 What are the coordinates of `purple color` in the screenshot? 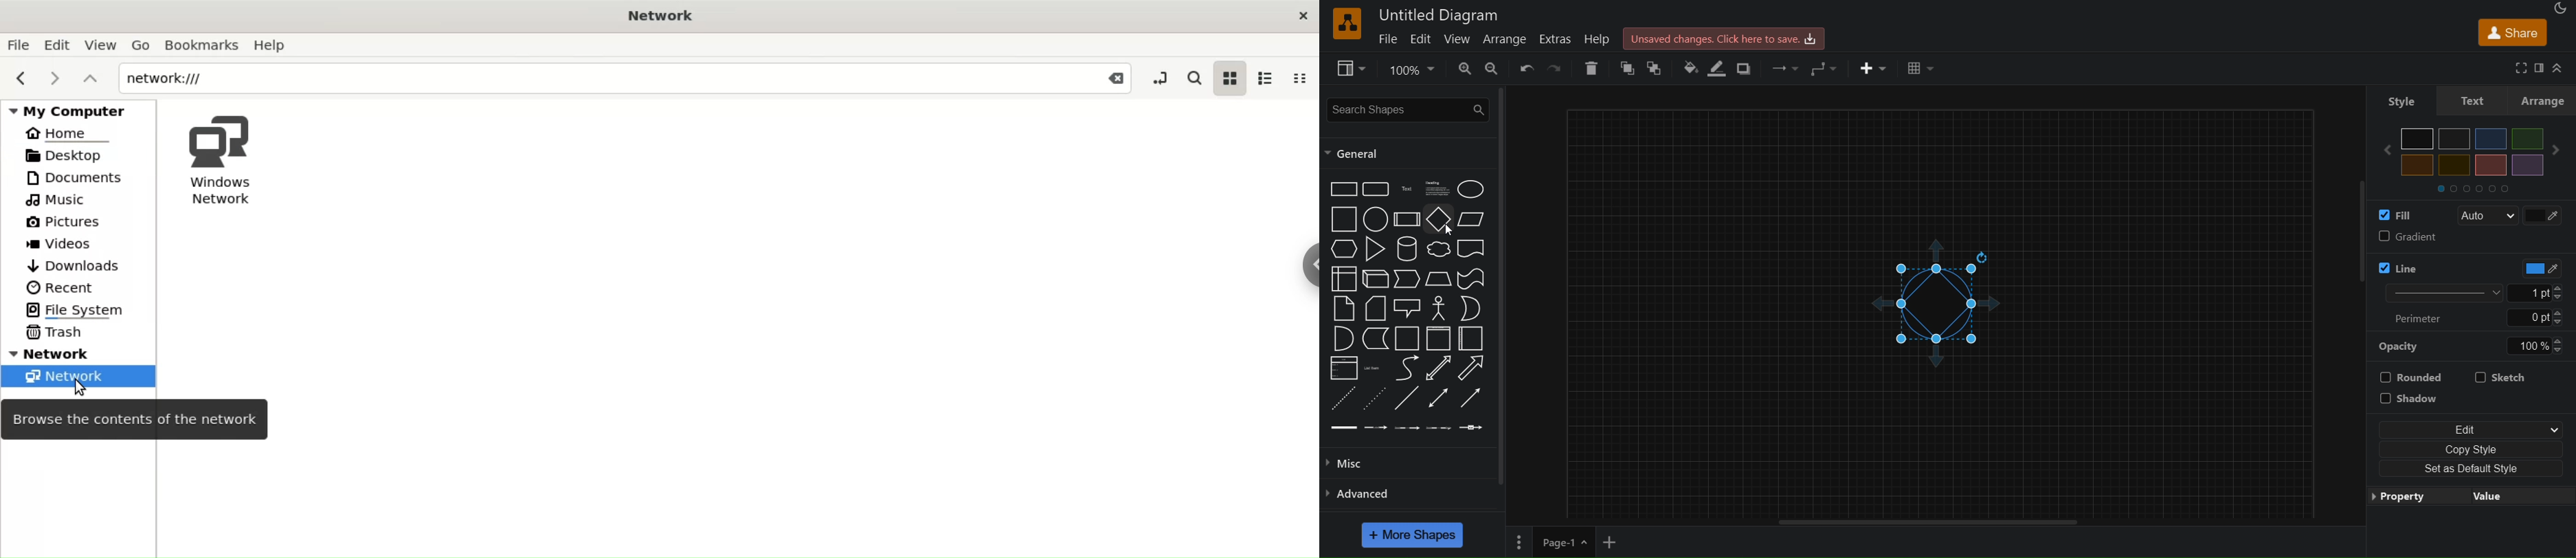 It's located at (2527, 164).